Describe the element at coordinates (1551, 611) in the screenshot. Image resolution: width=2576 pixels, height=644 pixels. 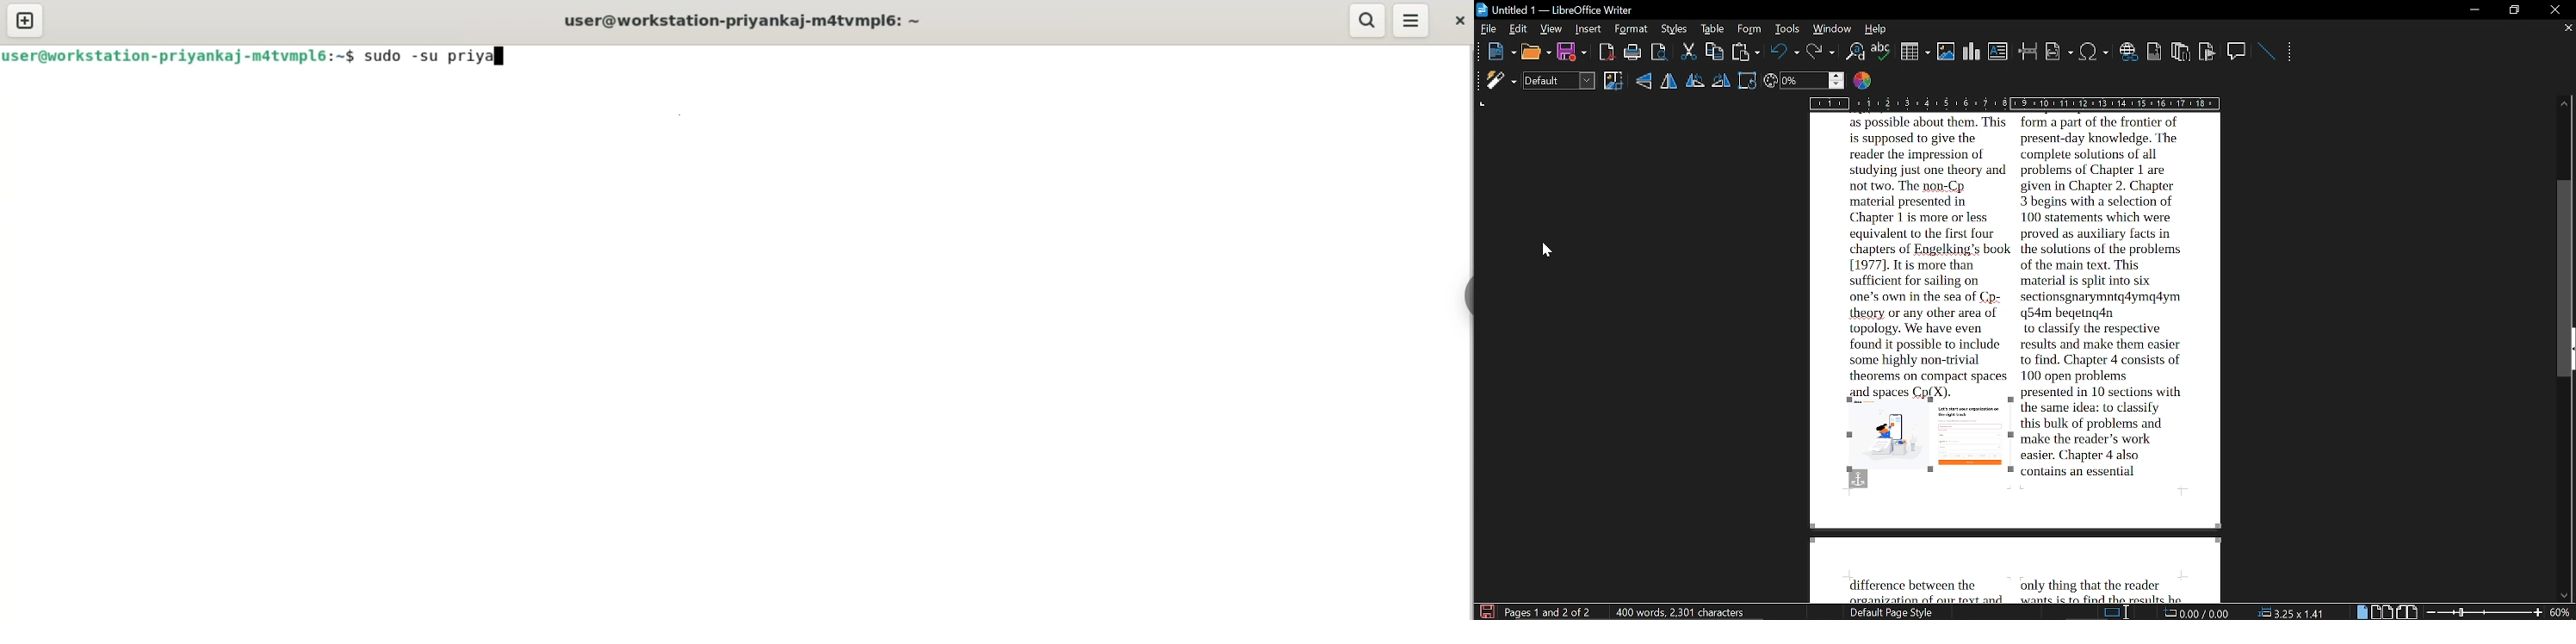
I see `current page` at that location.